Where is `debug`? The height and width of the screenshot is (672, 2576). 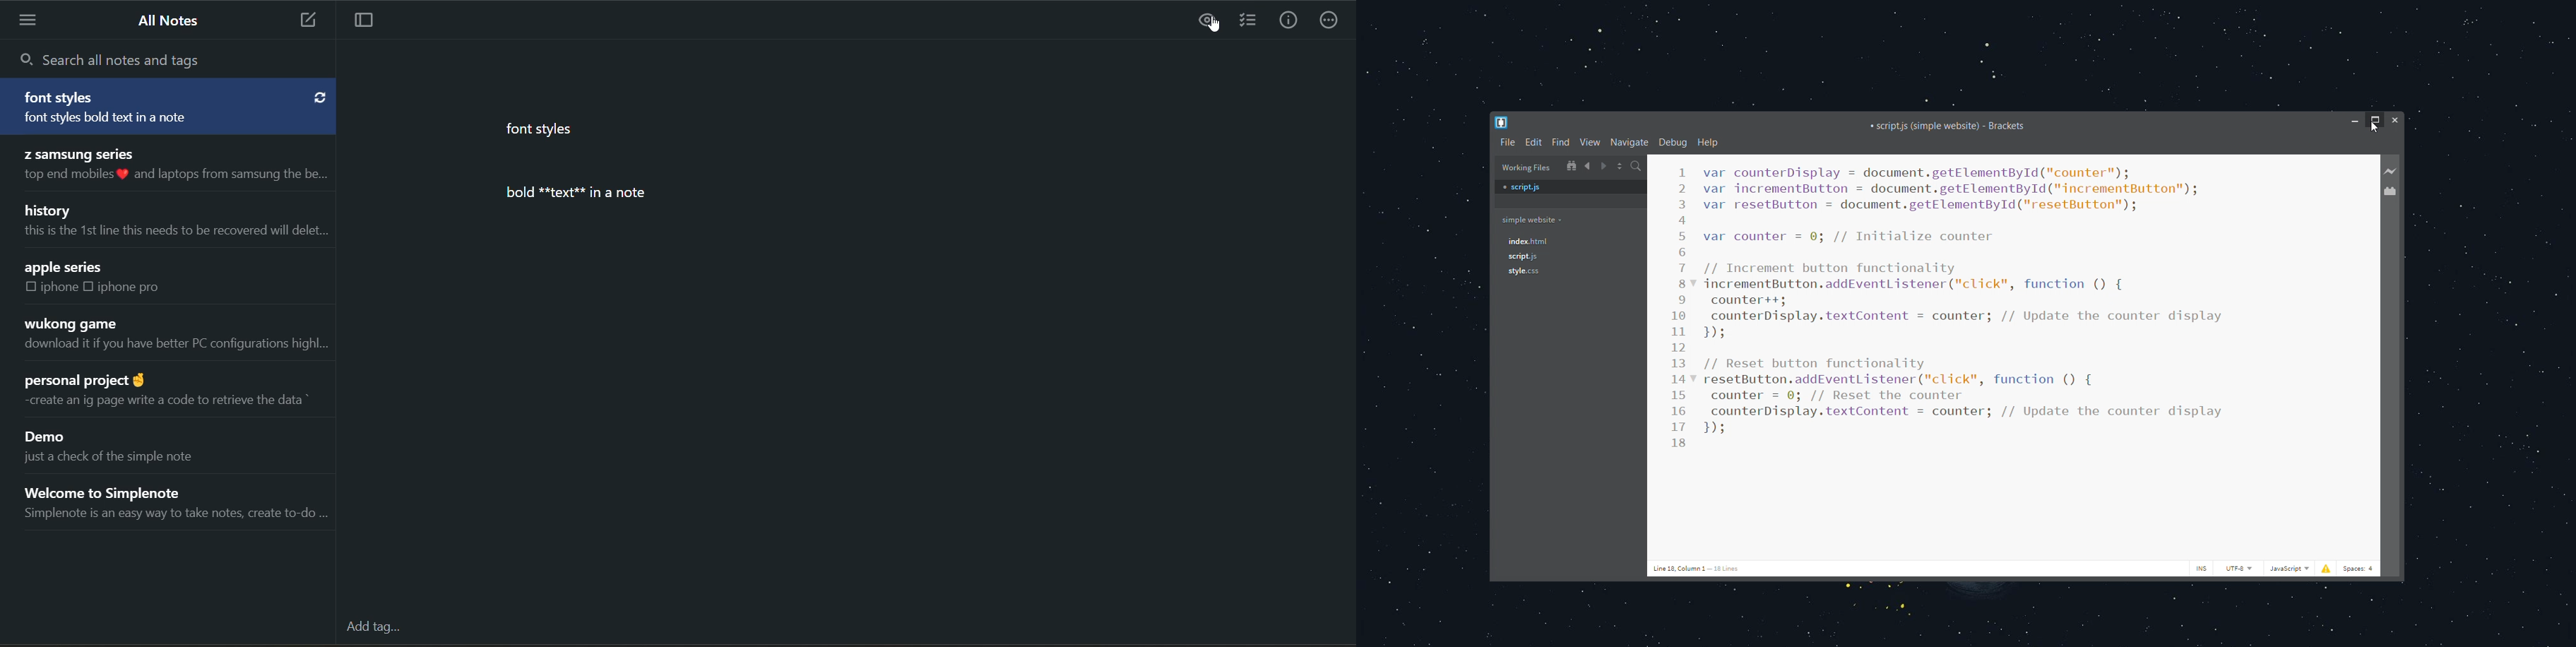 debug is located at coordinates (1674, 142).